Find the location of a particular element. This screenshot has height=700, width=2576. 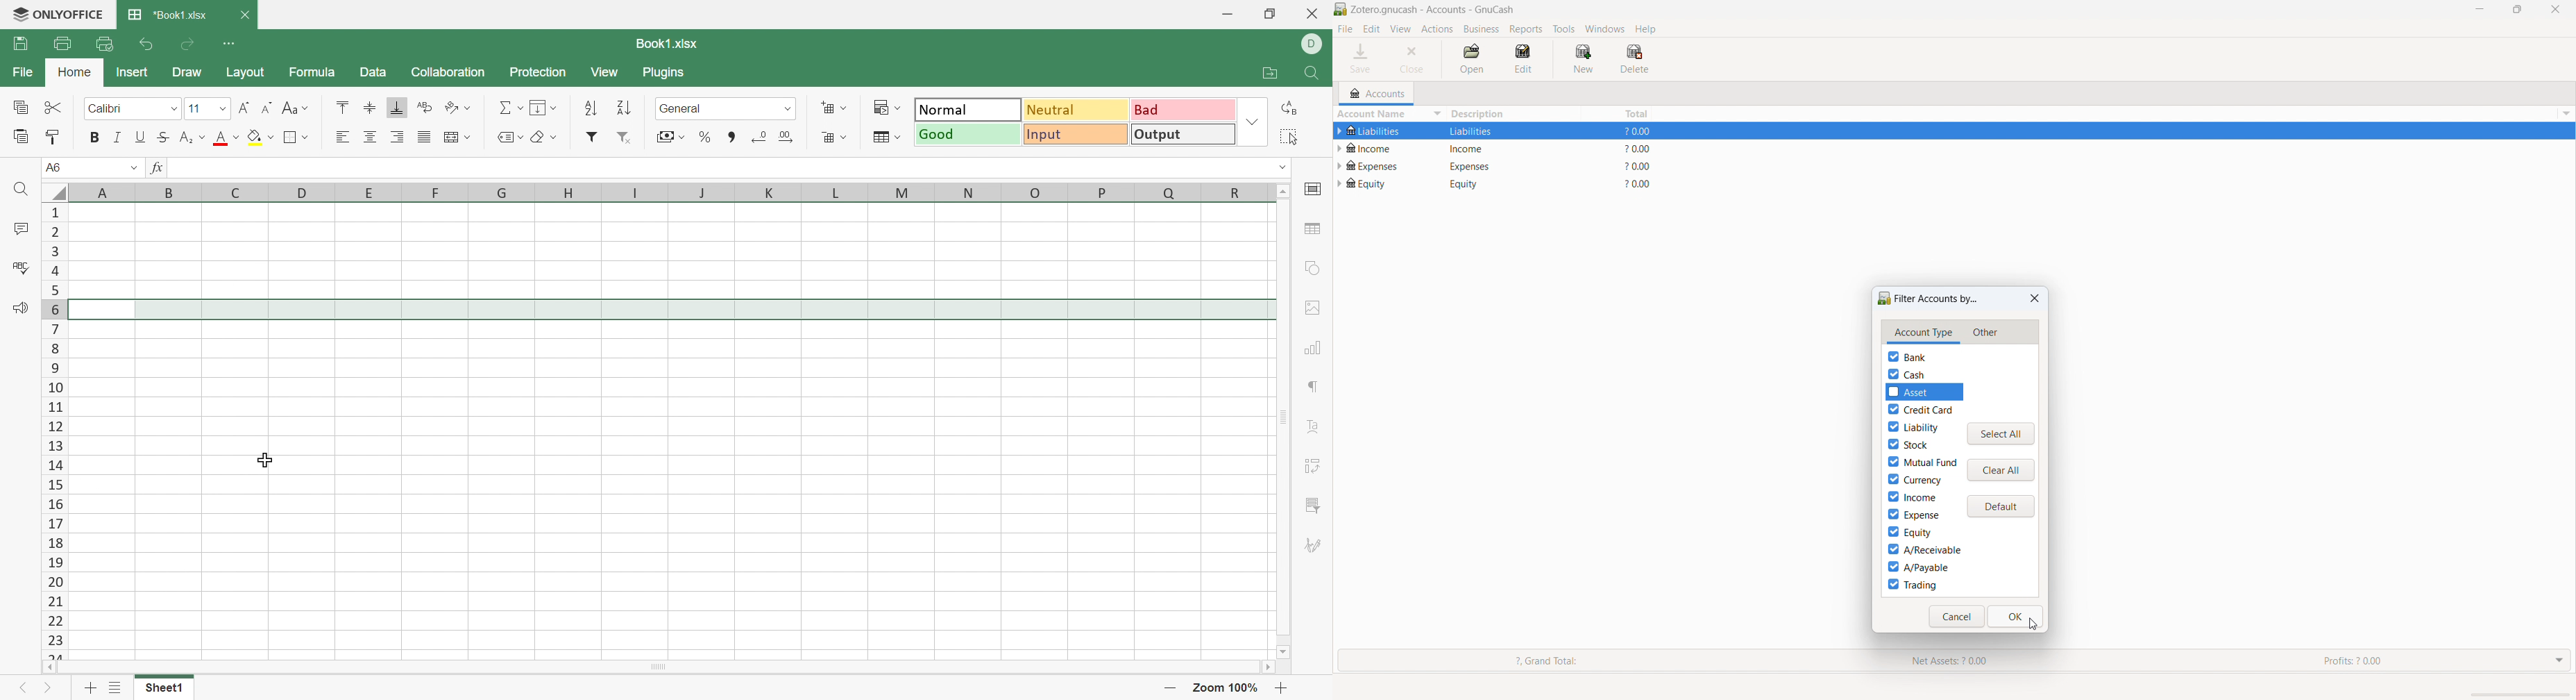

Replace is located at coordinates (1293, 108).